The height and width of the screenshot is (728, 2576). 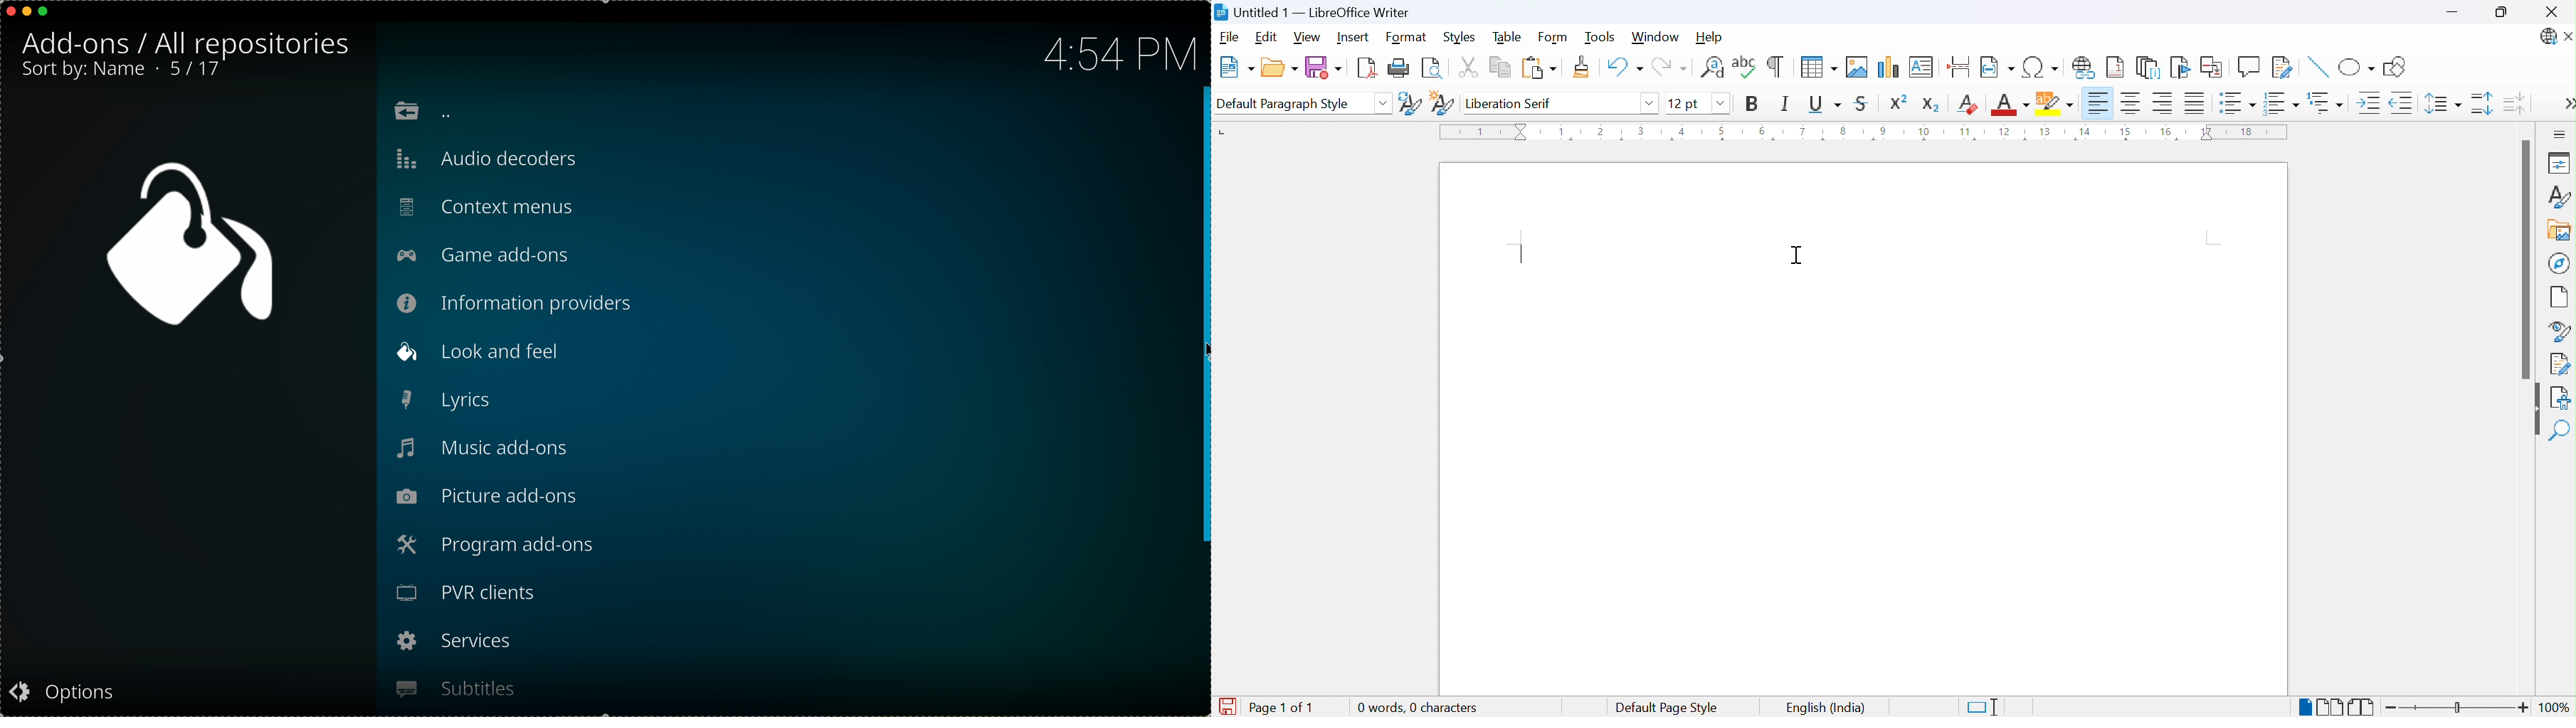 I want to click on Close, so click(x=2551, y=12).